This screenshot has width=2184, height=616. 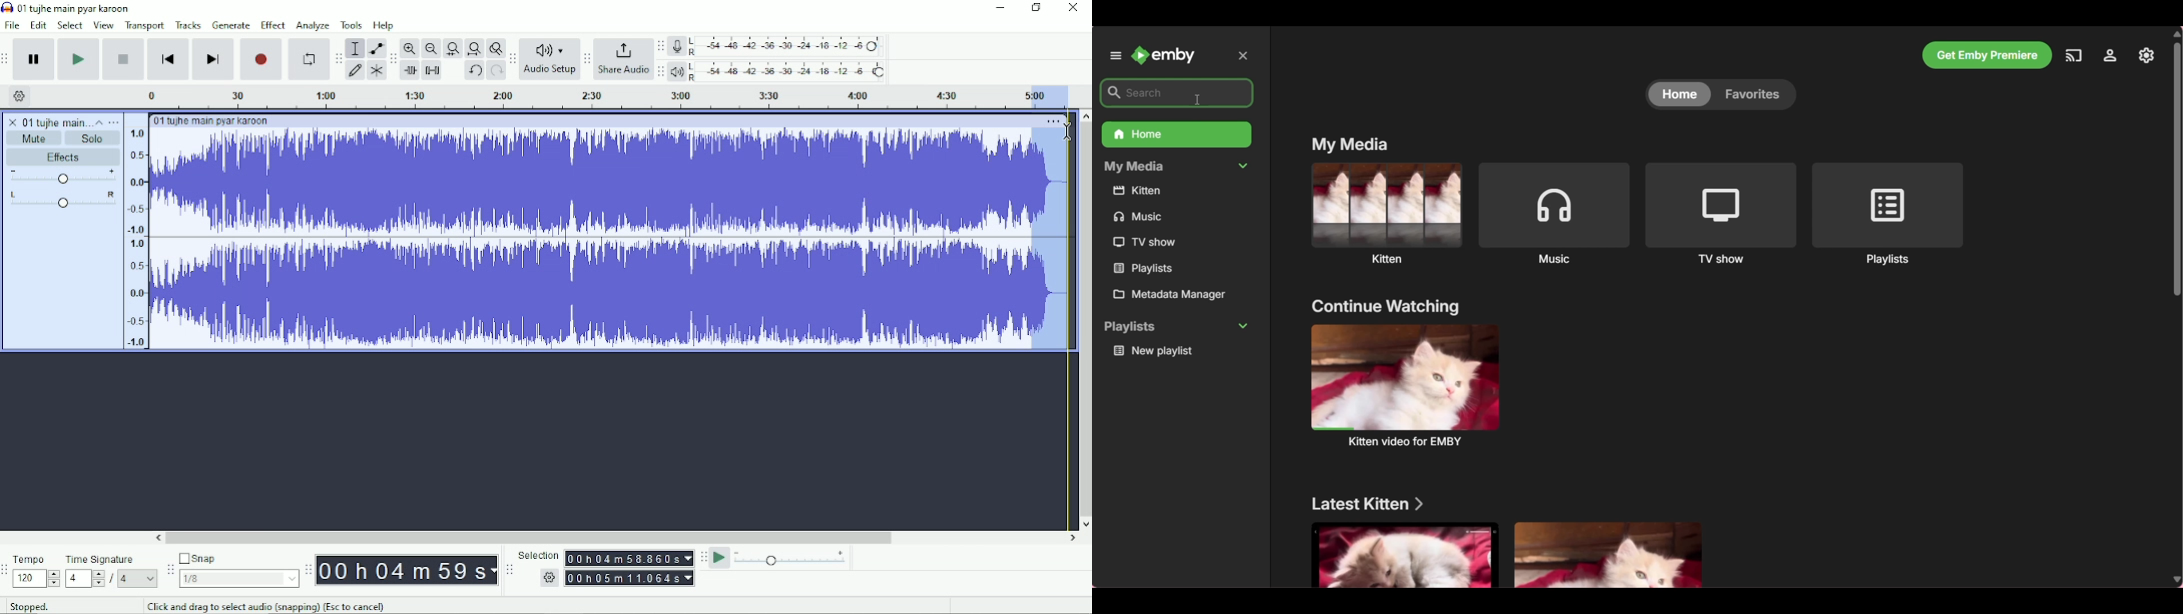 What do you see at coordinates (1064, 128) in the screenshot?
I see `cursor` at bounding box center [1064, 128].